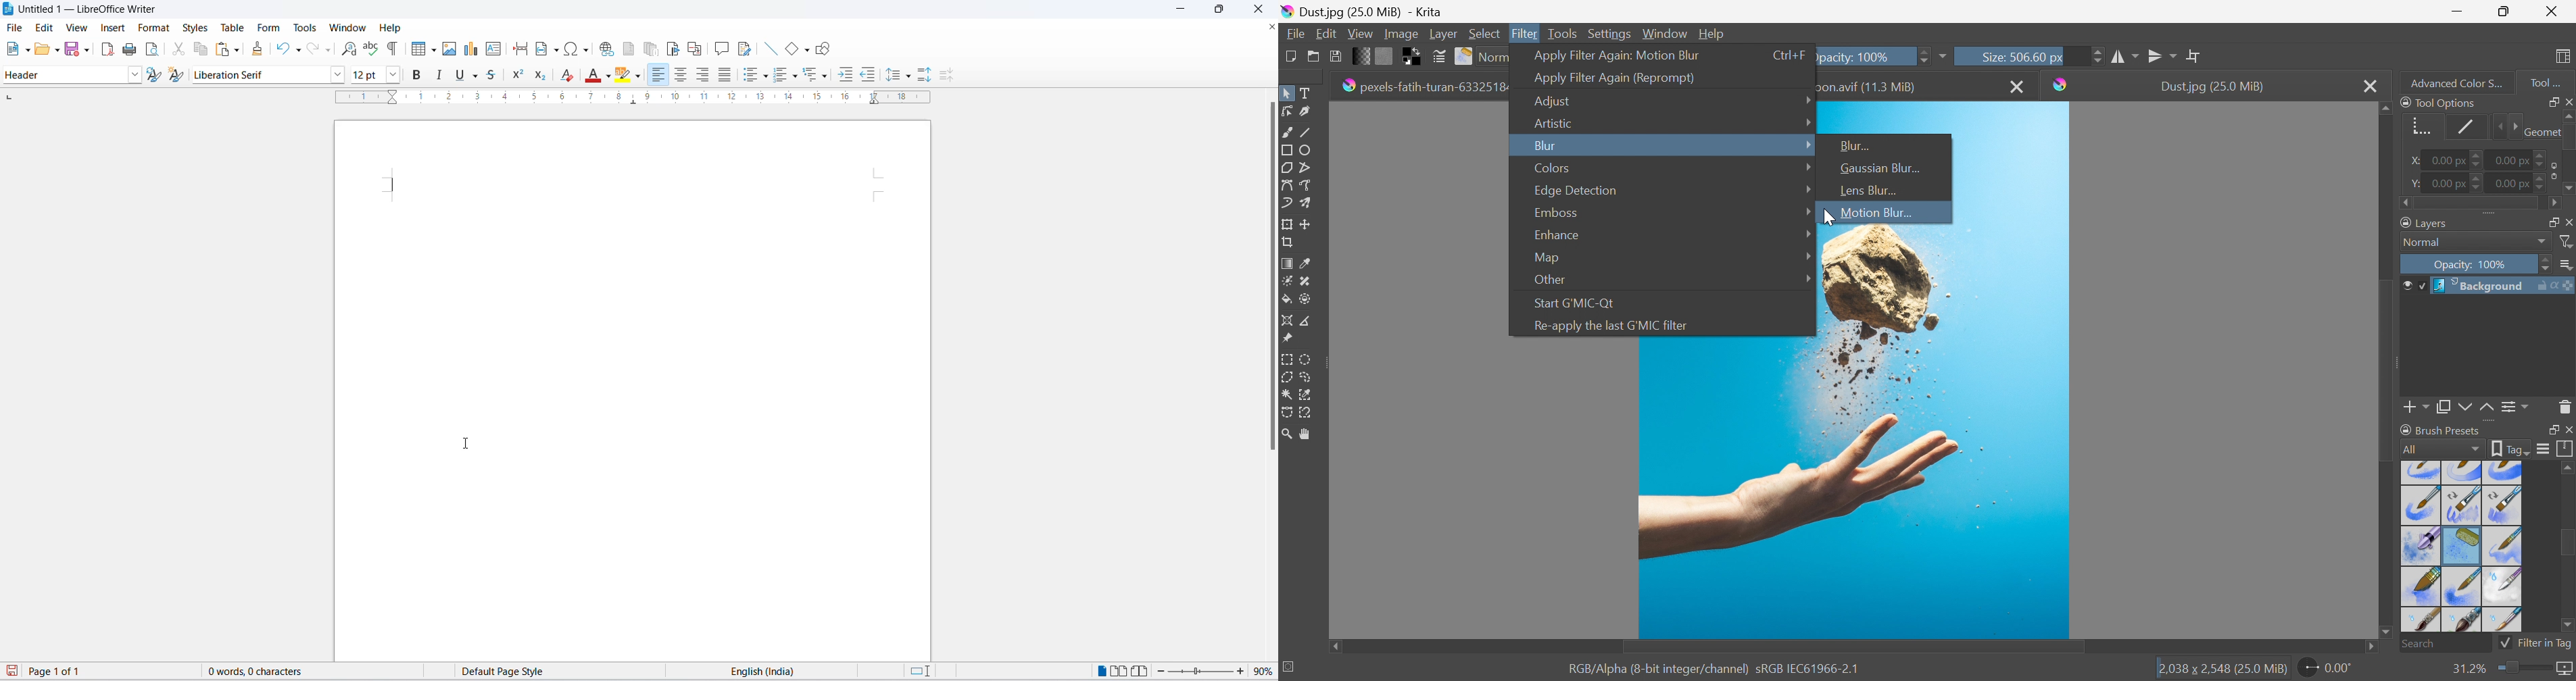  Describe the element at coordinates (641, 75) in the screenshot. I see `character highlighting options` at that location.